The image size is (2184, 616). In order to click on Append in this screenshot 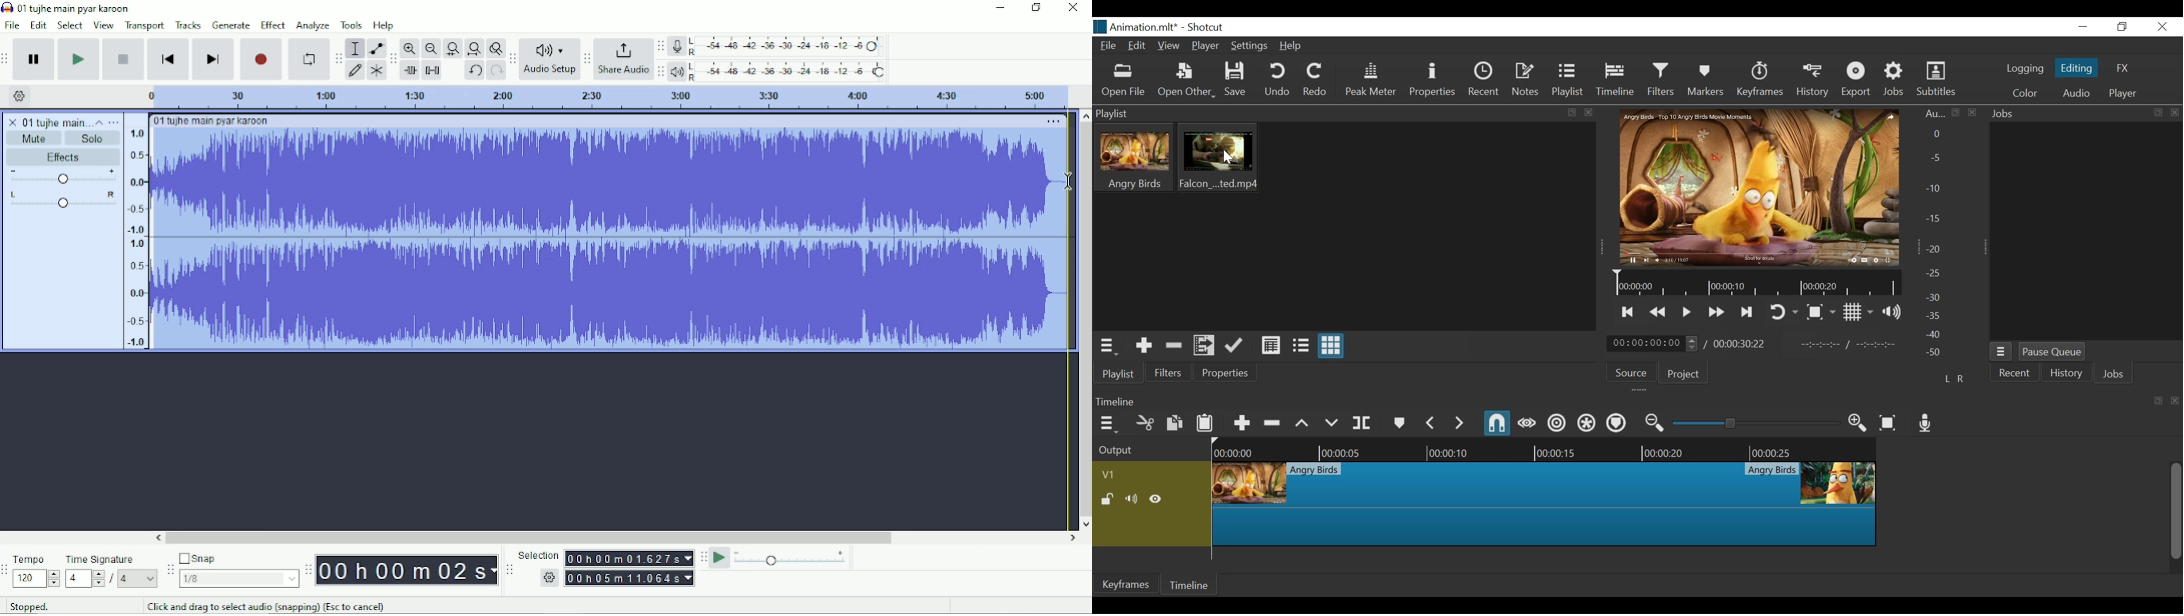, I will do `click(1242, 421)`.